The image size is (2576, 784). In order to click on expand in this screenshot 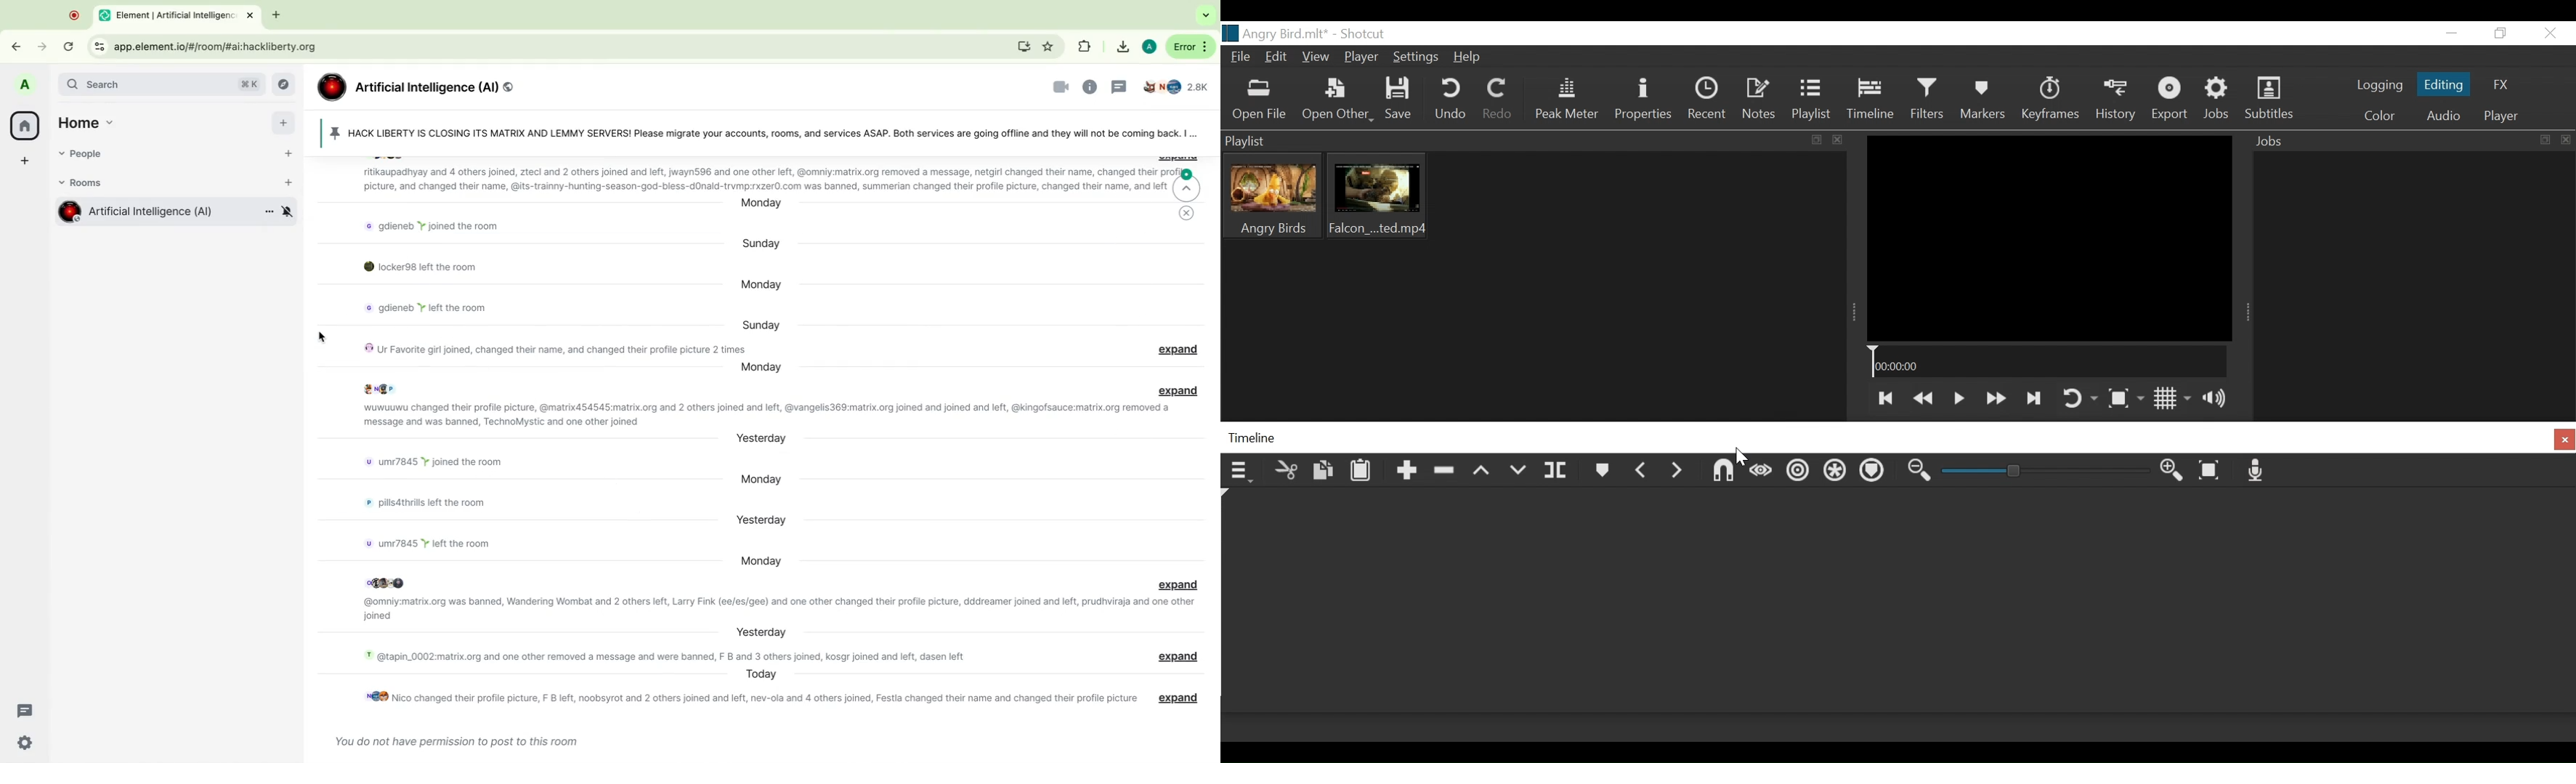, I will do `click(1174, 349)`.